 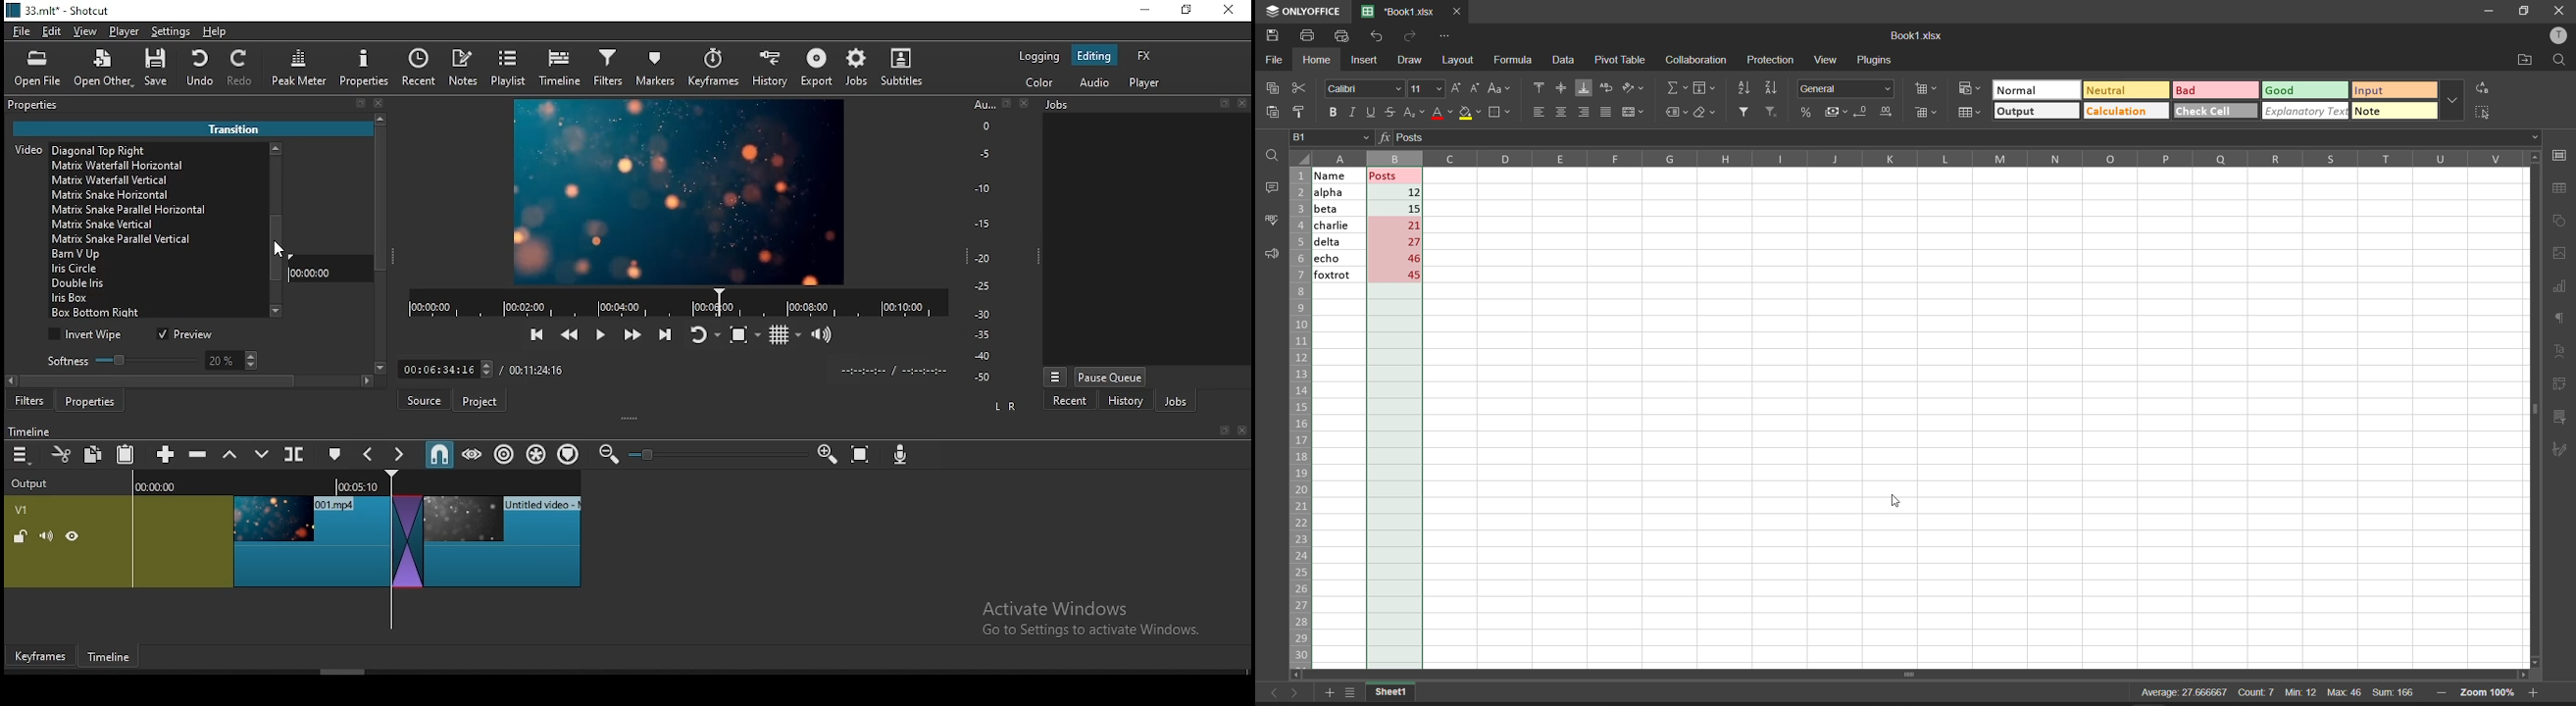 What do you see at coordinates (2563, 414) in the screenshot?
I see `slicer settings` at bounding box center [2563, 414].